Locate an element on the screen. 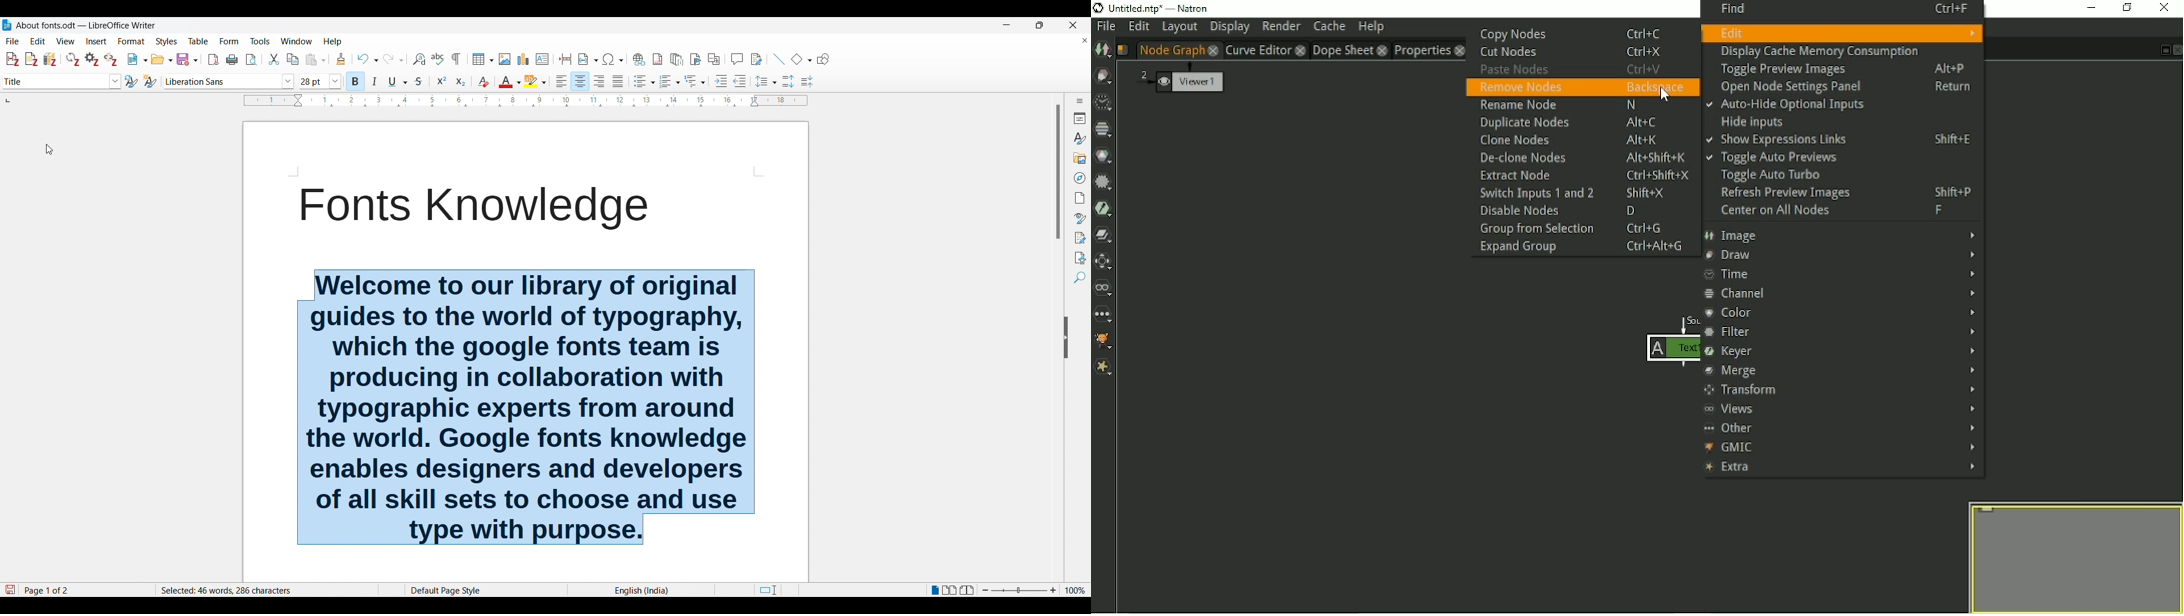  Update selected style is located at coordinates (131, 81).